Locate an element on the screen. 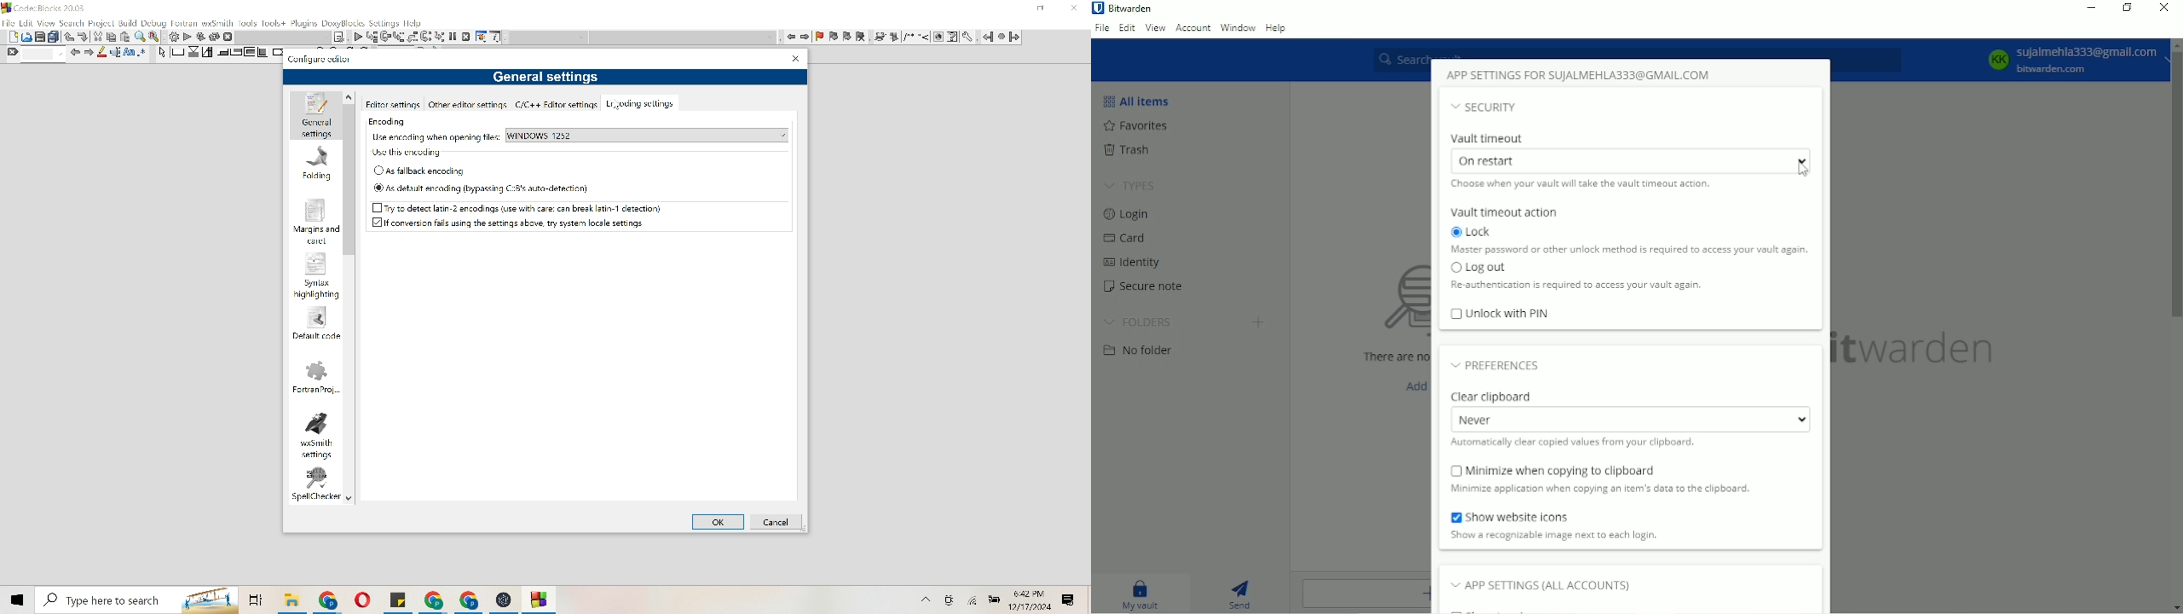 The height and width of the screenshot is (616, 2184). Play is located at coordinates (188, 37).